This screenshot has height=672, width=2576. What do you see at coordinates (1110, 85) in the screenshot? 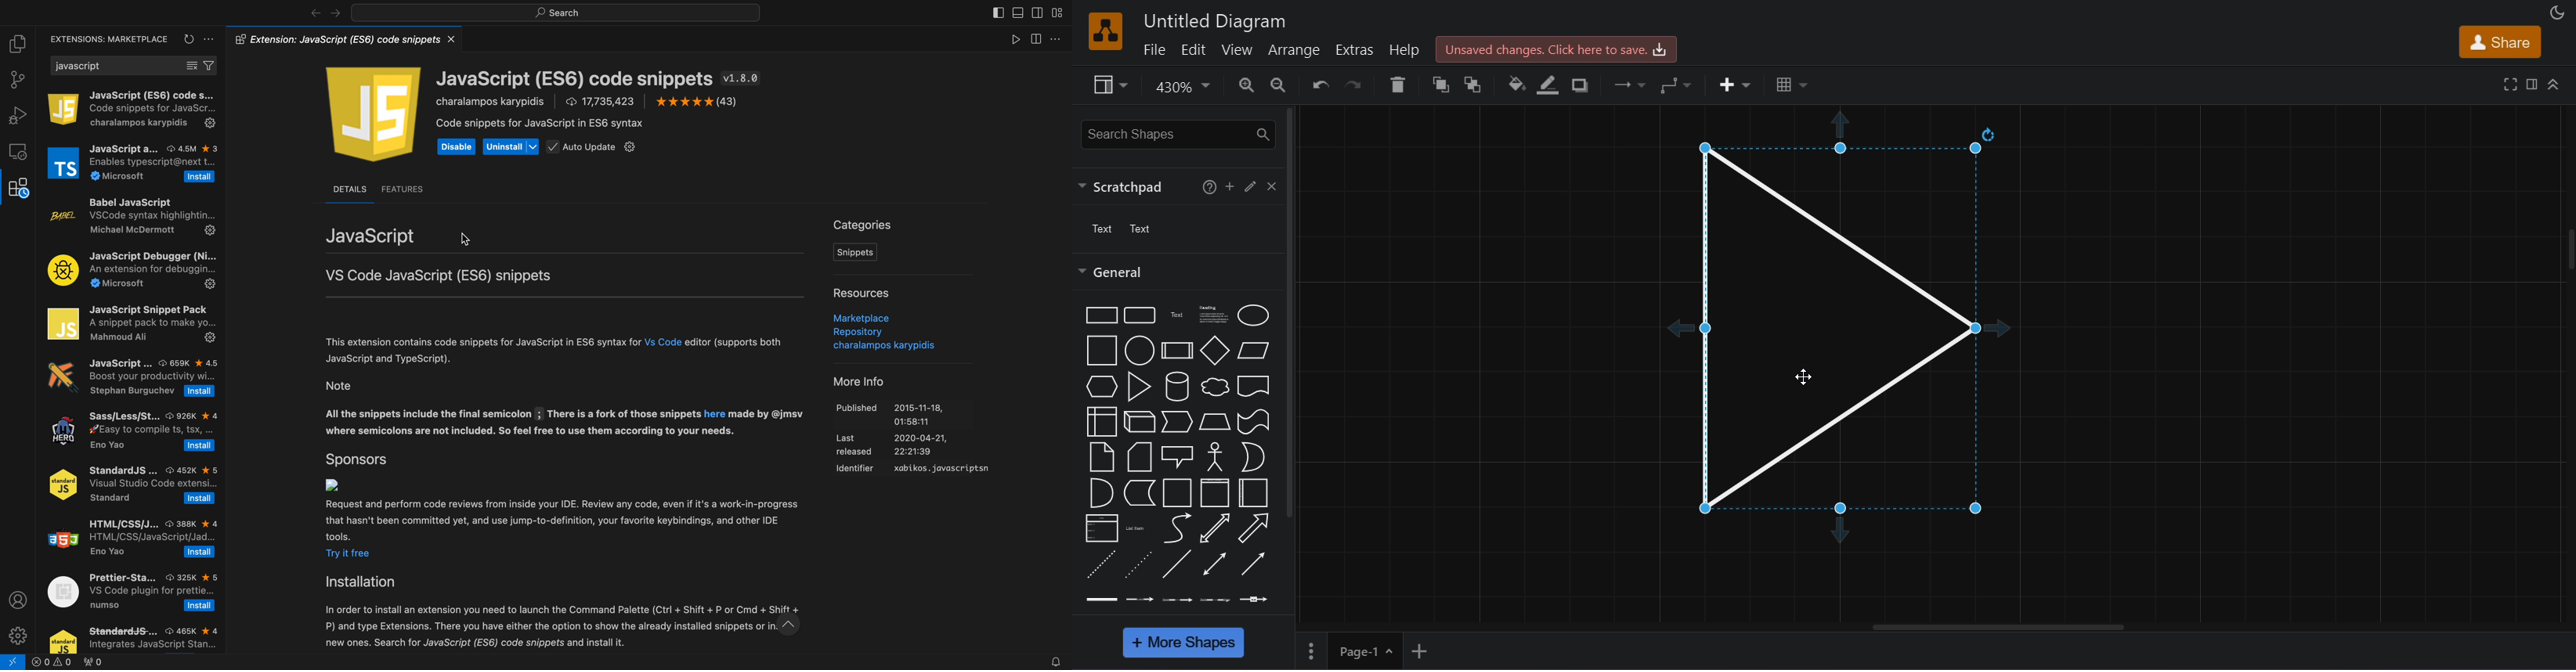
I see `view` at bounding box center [1110, 85].